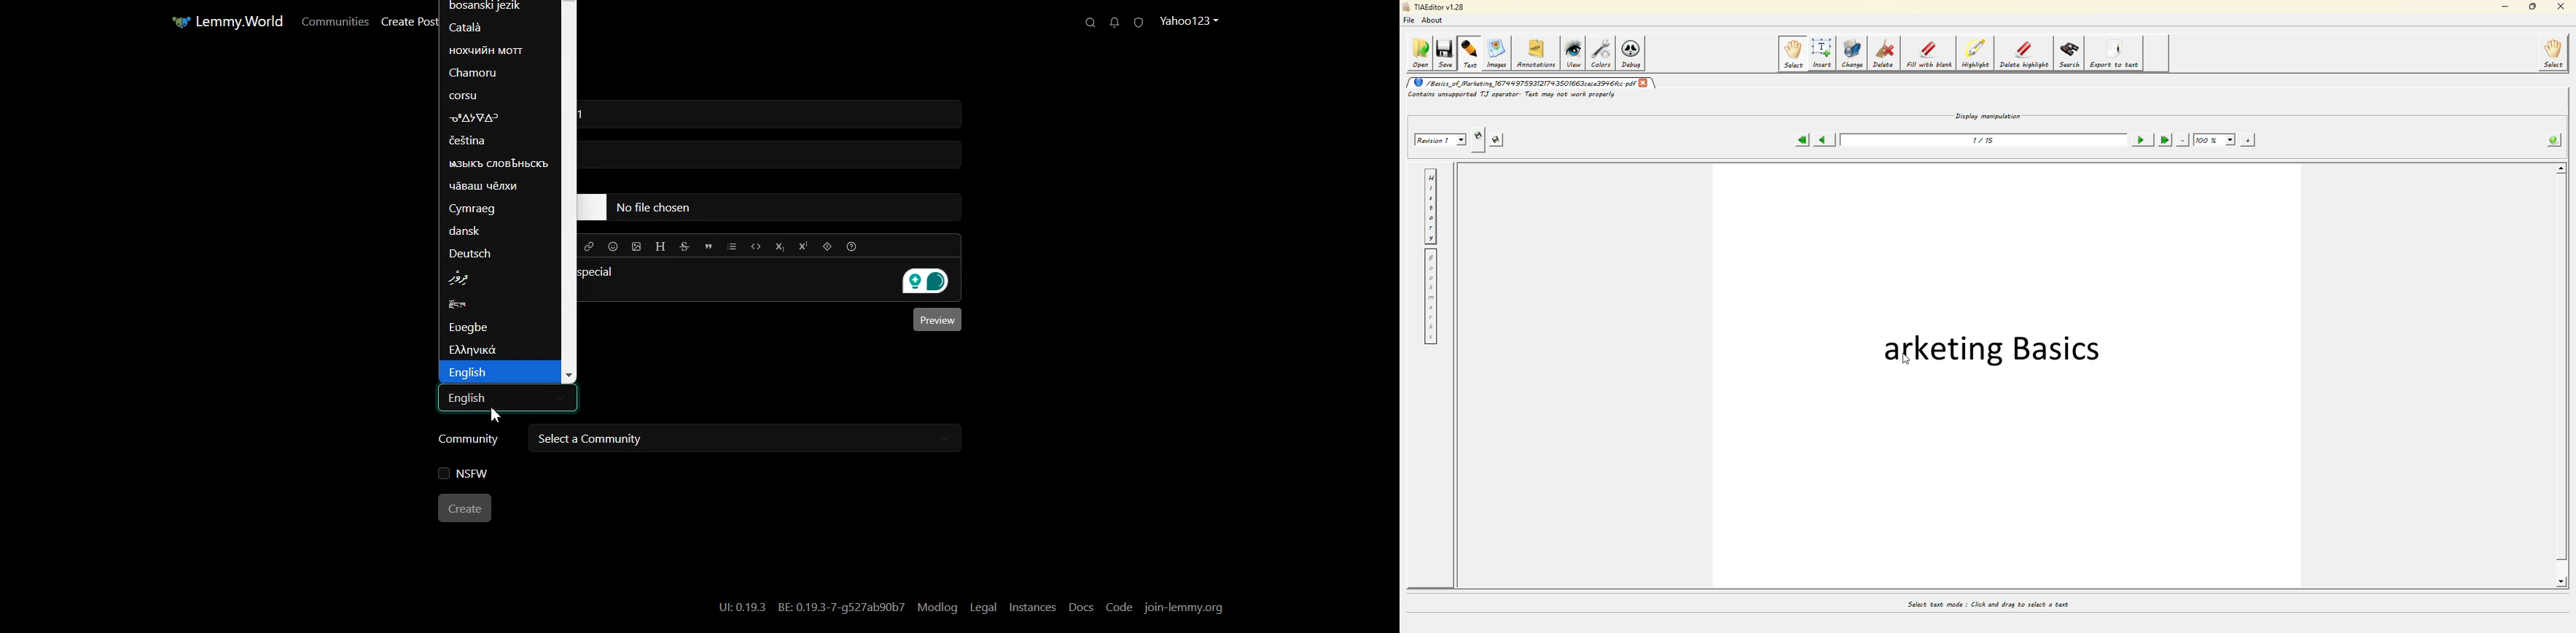 Image resolution: width=2576 pixels, height=644 pixels. Describe the element at coordinates (939, 607) in the screenshot. I see `Modlog` at that location.